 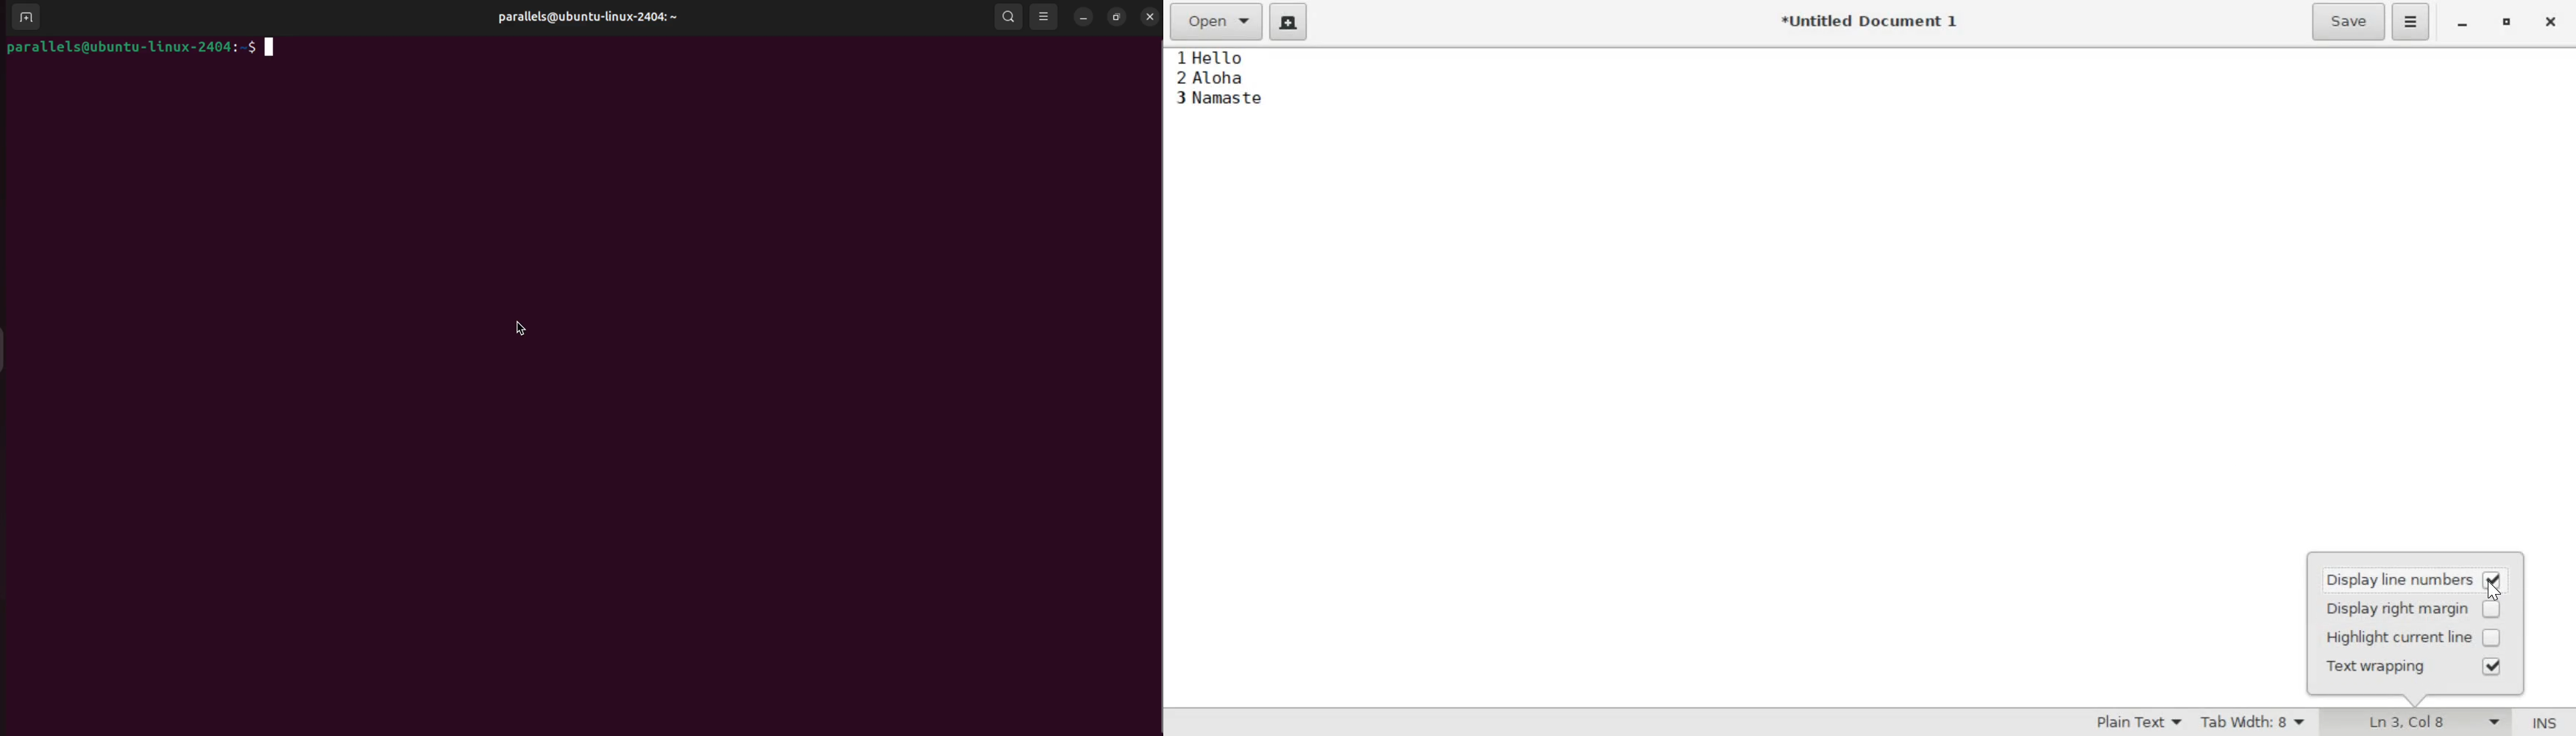 What do you see at coordinates (2411, 610) in the screenshot?
I see `display right margin ` at bounding box center [2411, 610].